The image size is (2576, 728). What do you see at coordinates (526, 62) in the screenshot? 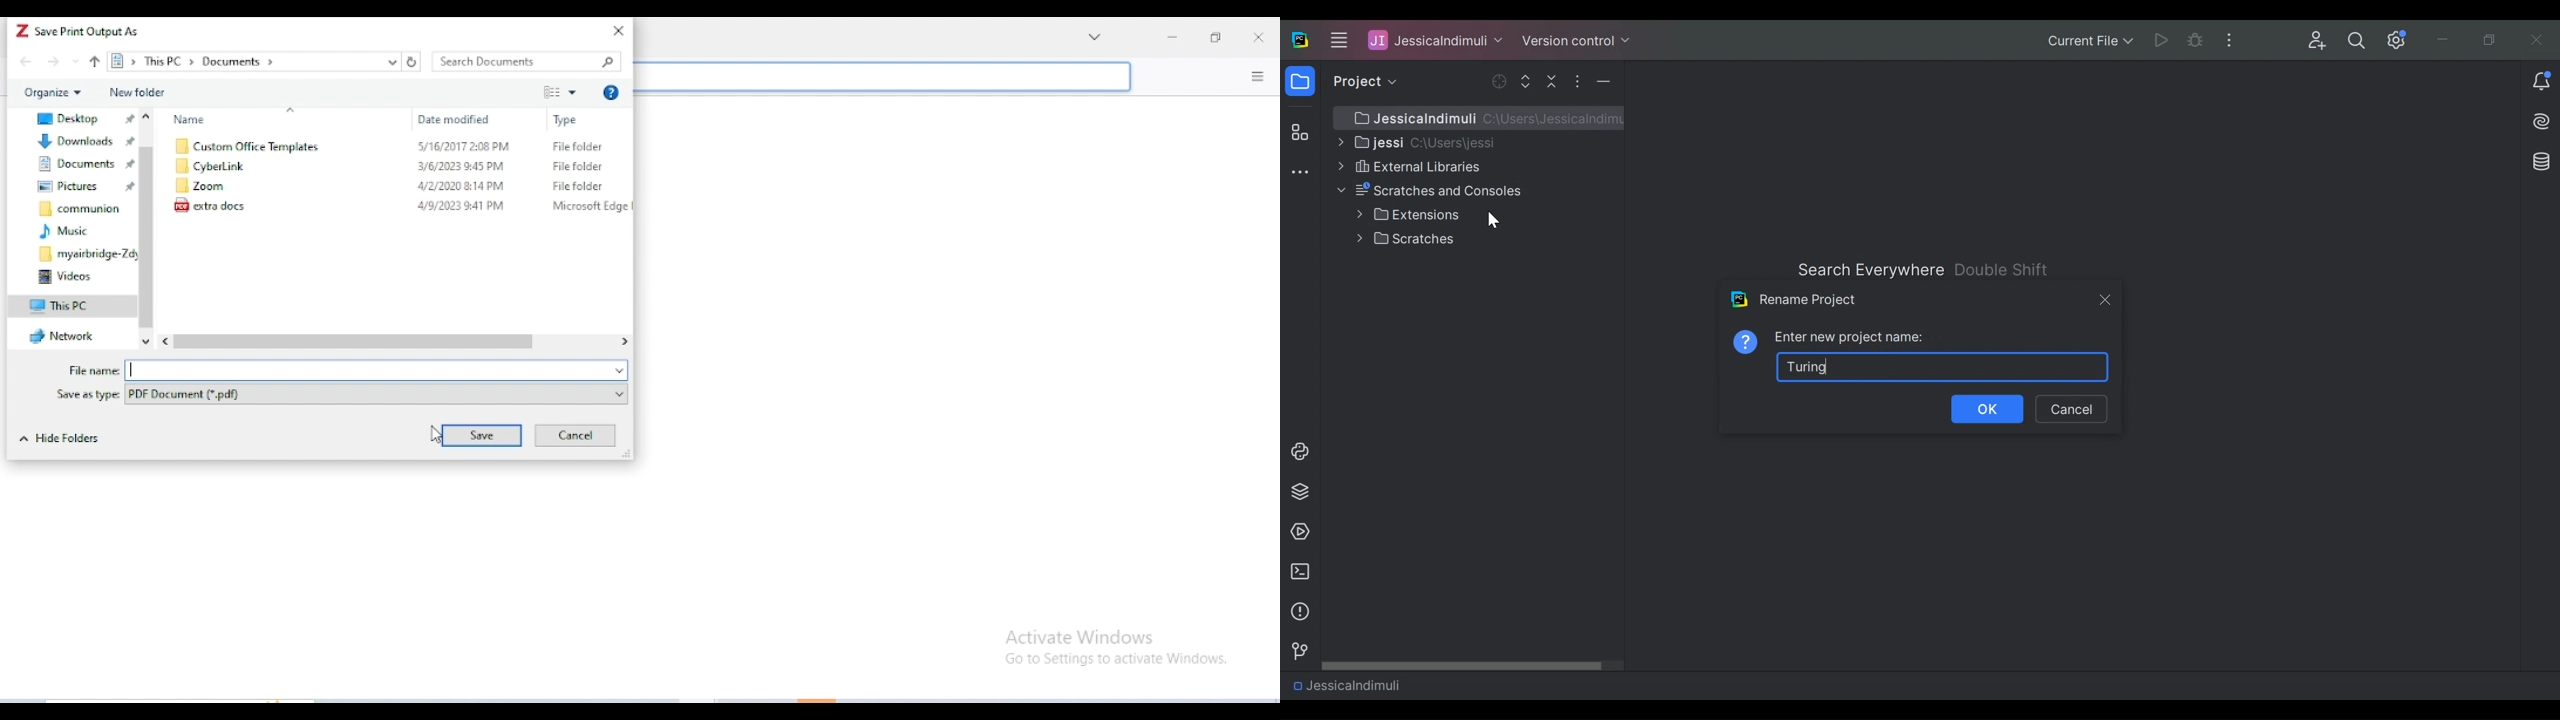
I see `search documents` at bounding box center [526, 62].